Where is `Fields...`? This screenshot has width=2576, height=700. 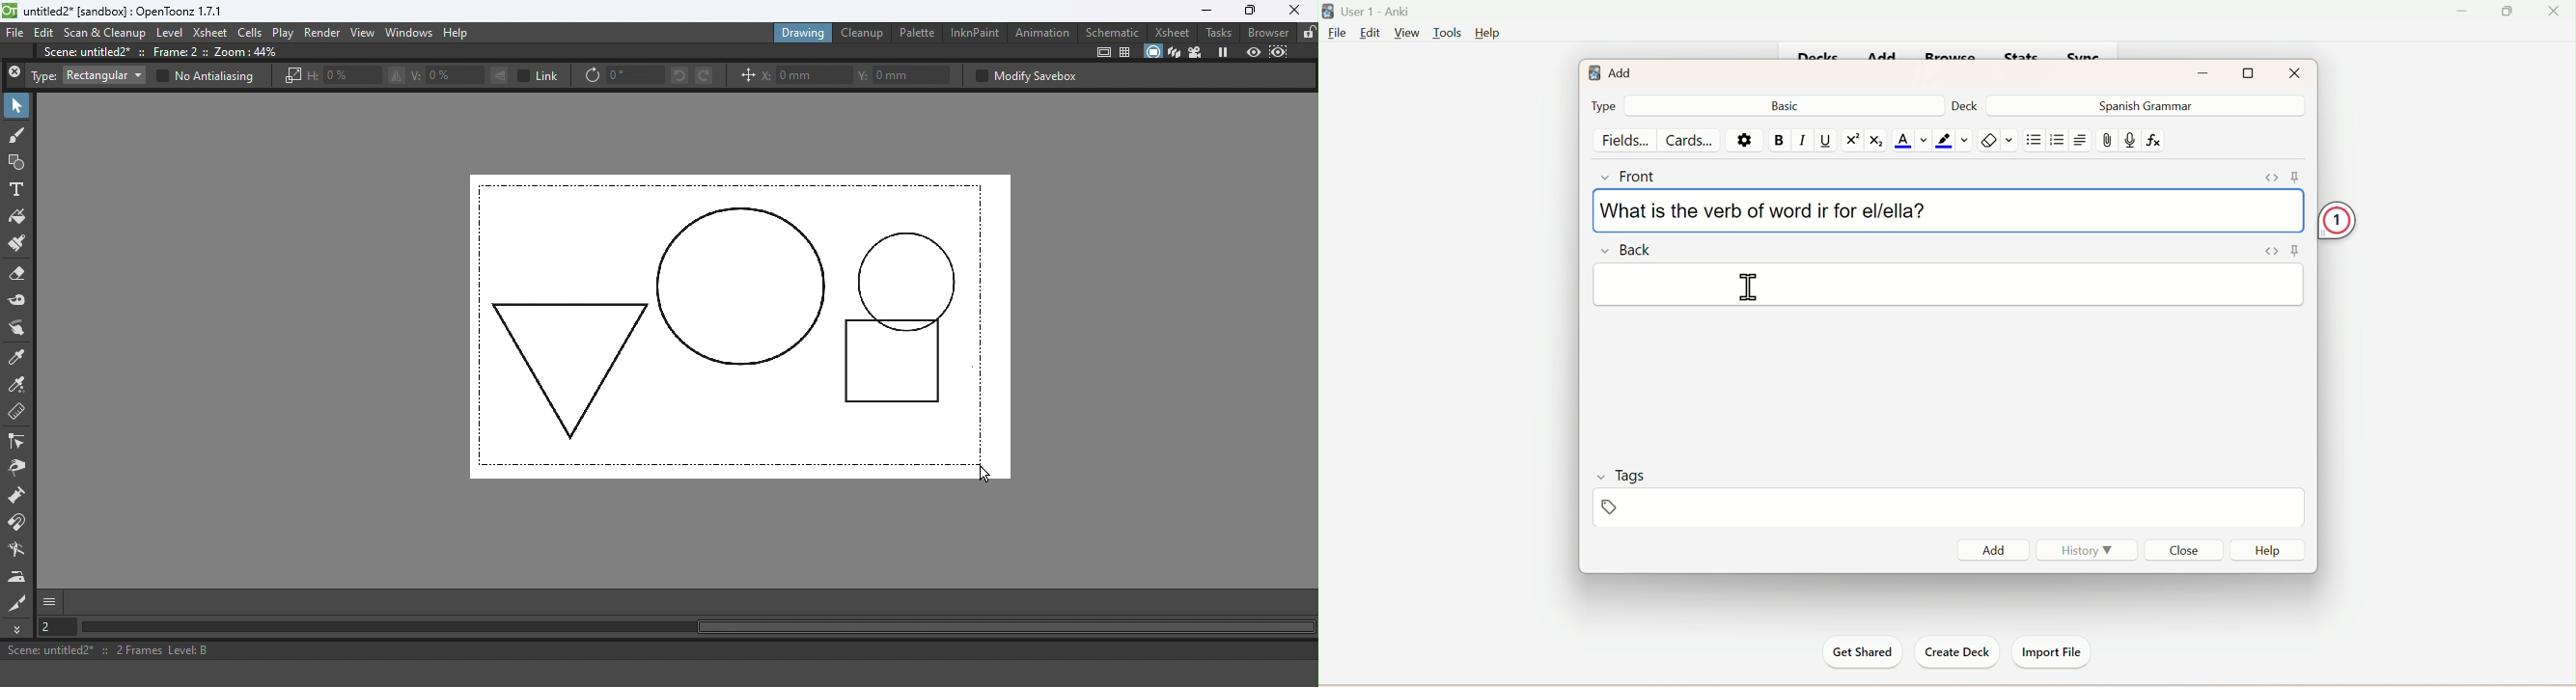 Fields... is located at coordinates (1627, 139).